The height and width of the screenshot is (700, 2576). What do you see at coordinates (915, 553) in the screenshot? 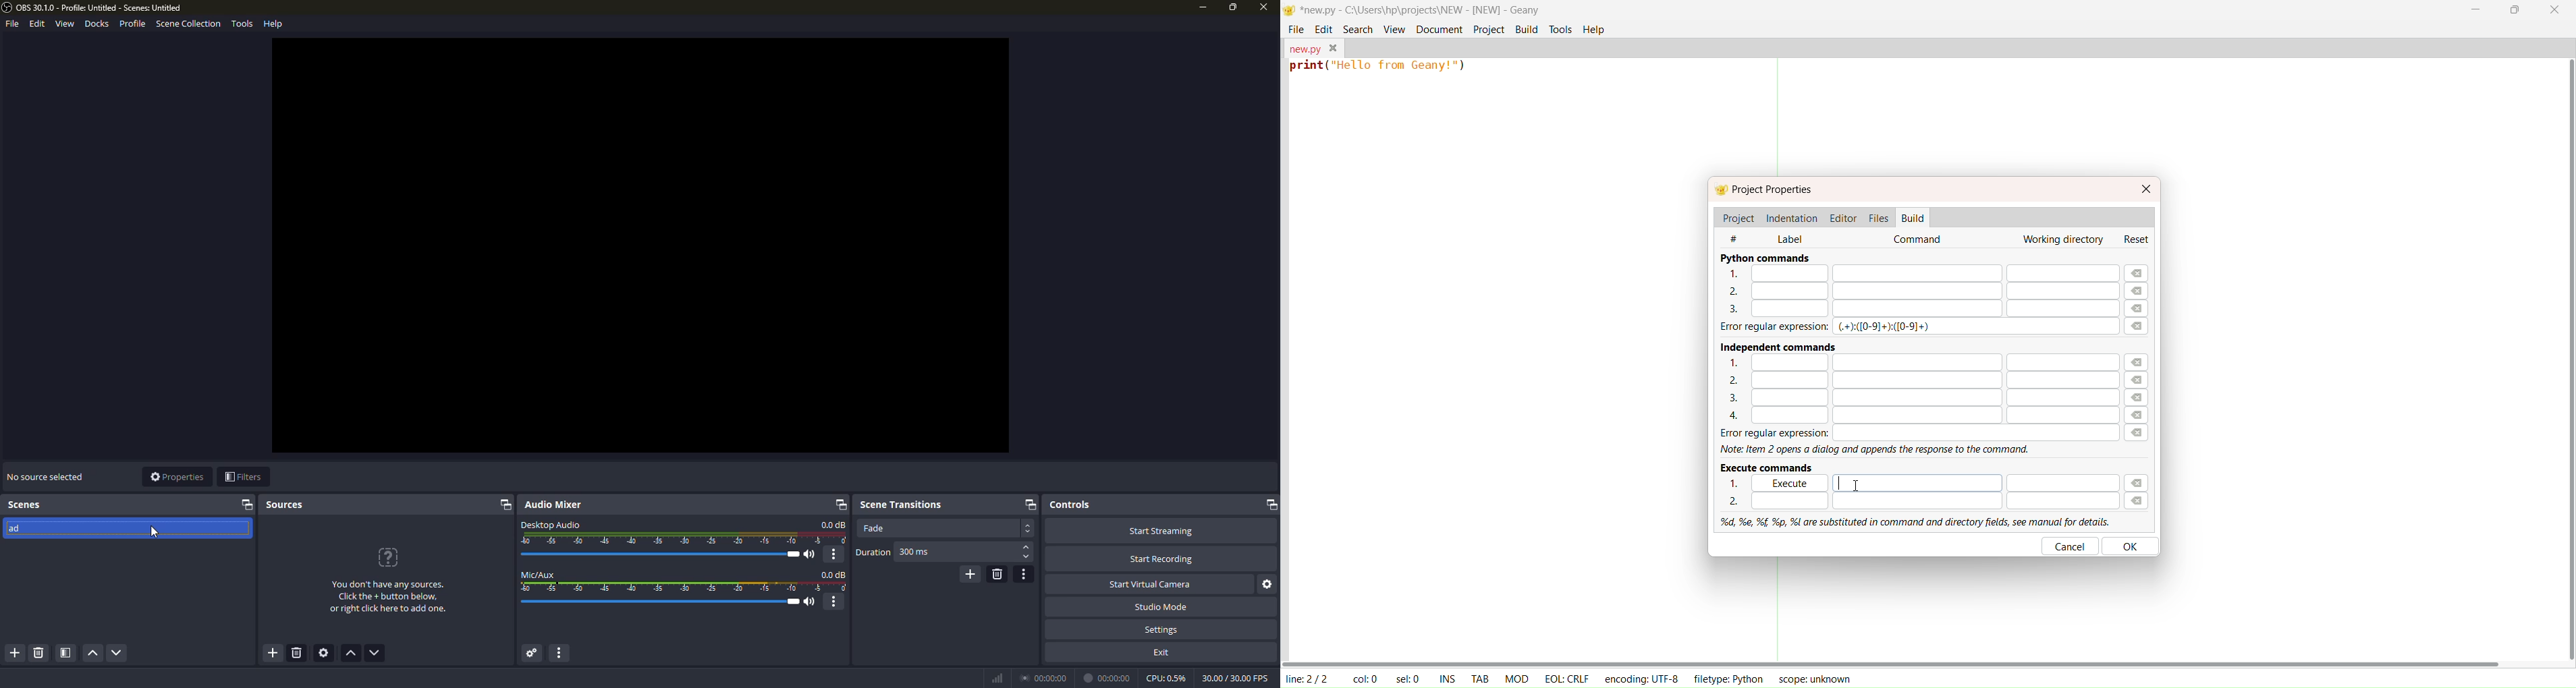
I see `300 ms` at bounding box center [915, 553].